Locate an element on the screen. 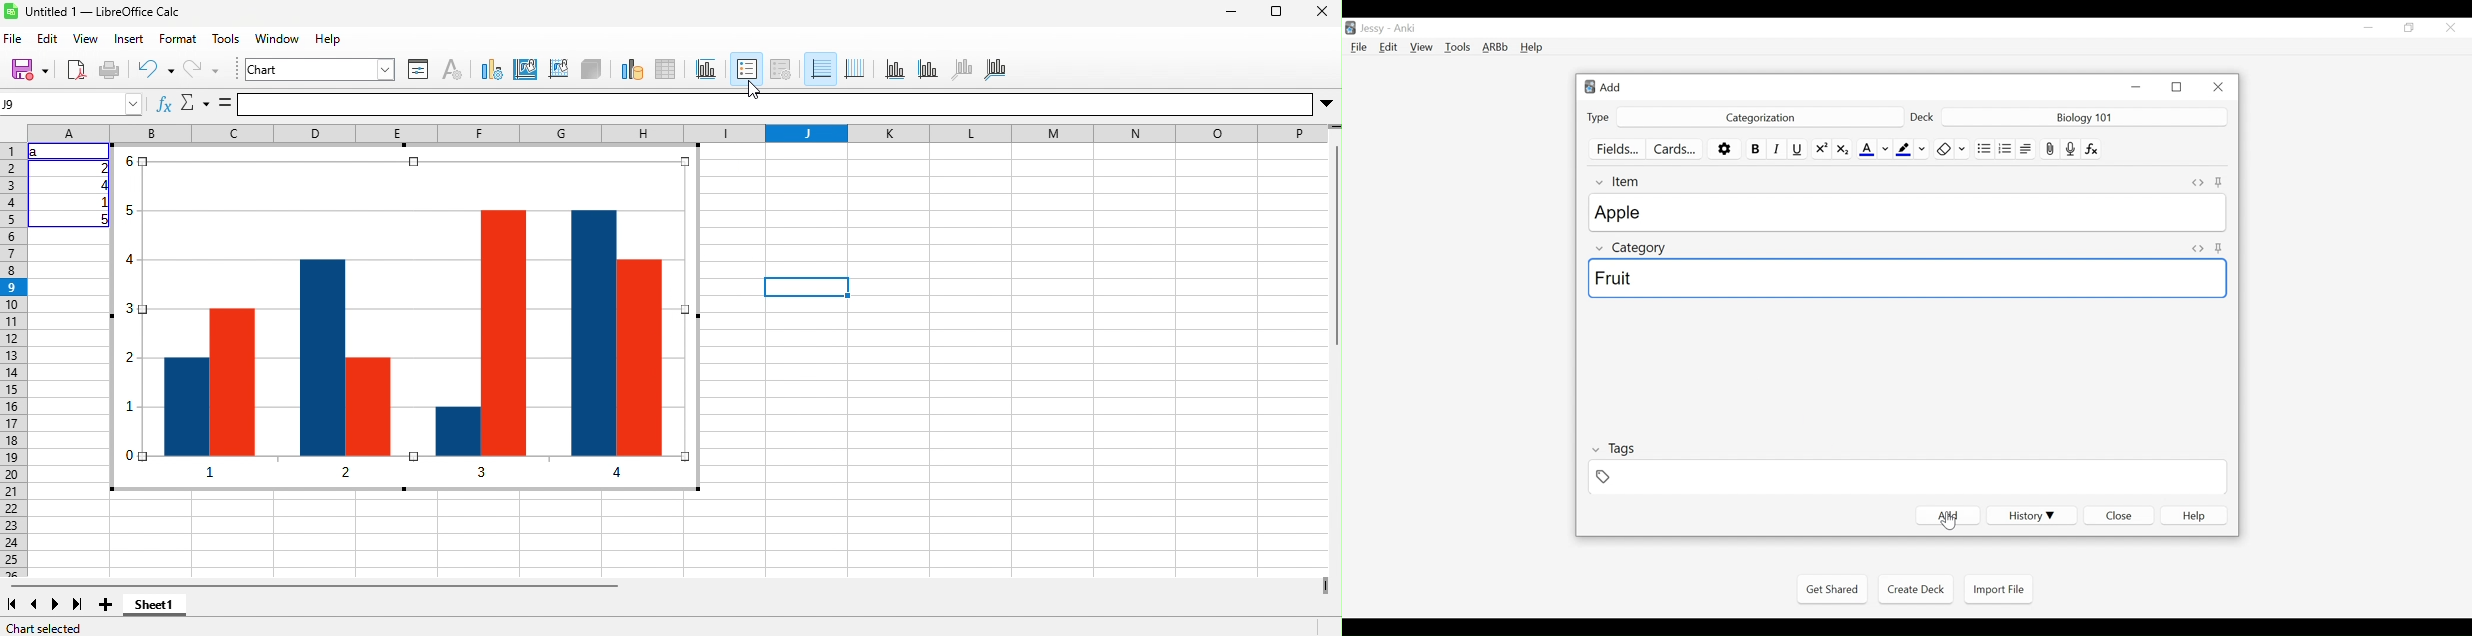 This screenshot has width=2492, height=644. Deck Nmae is located at coordinates (2086, 118).